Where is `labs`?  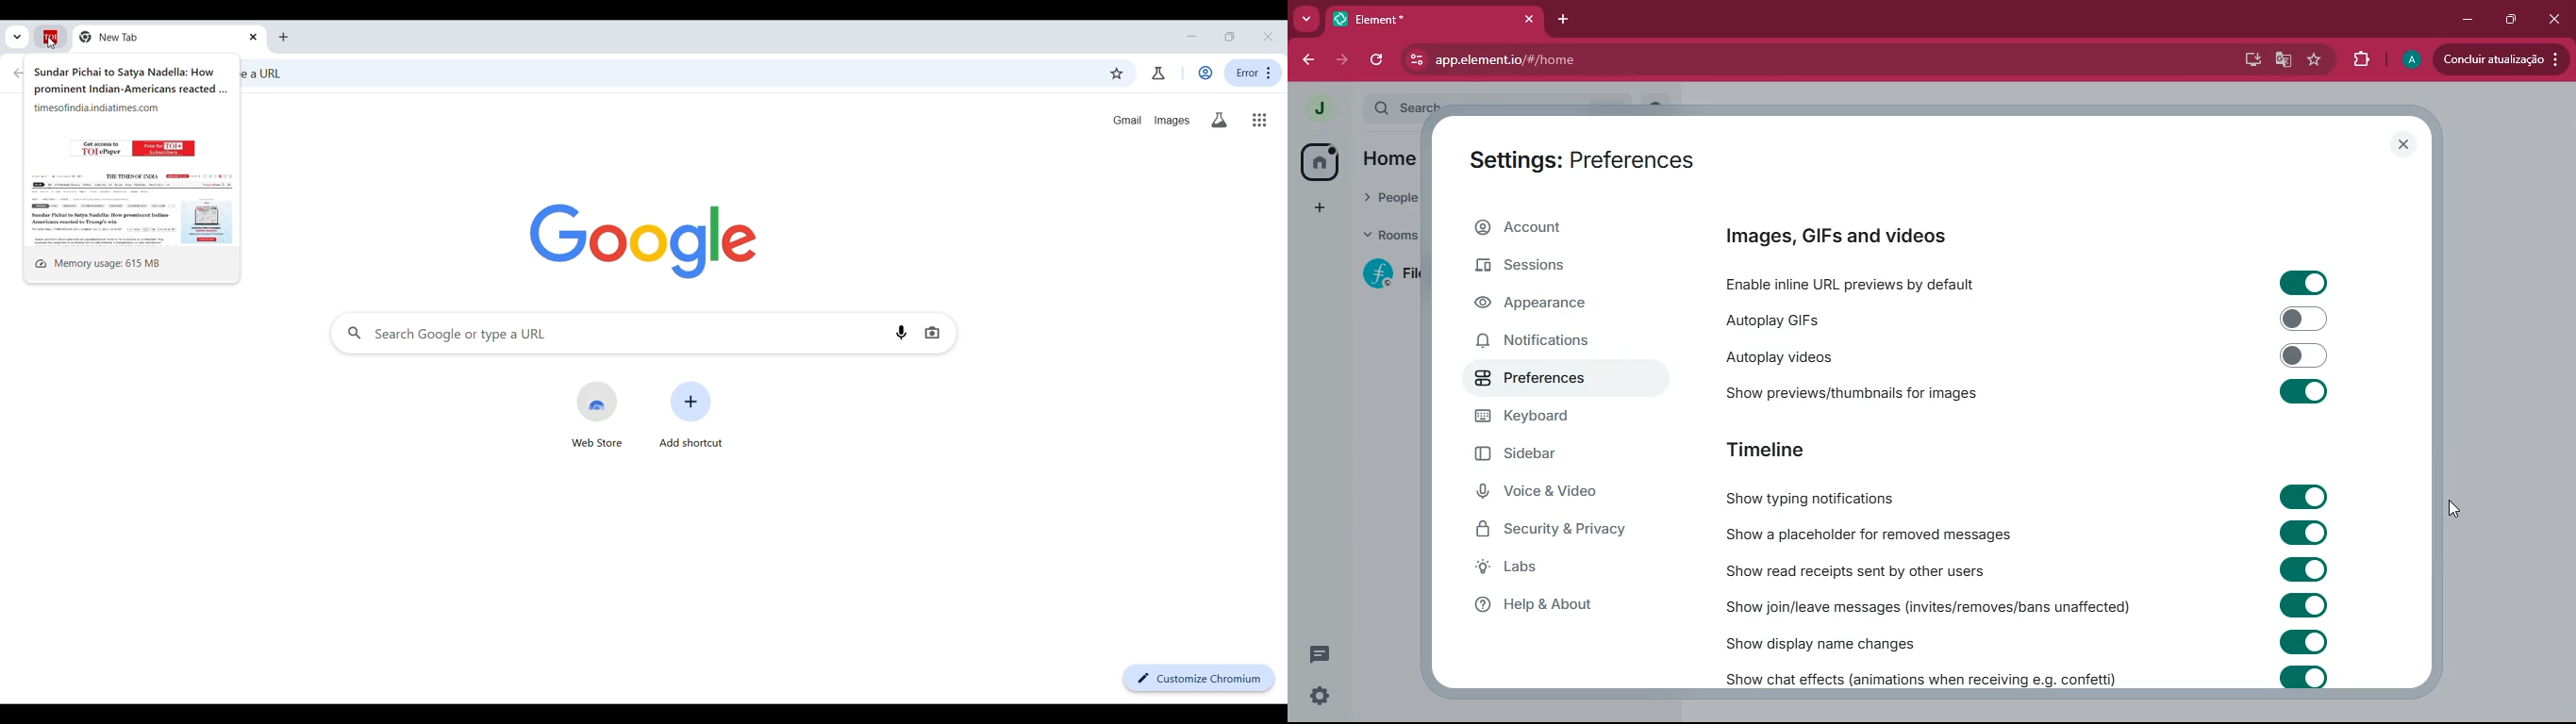
labs is located at coordinates (1543, 567).